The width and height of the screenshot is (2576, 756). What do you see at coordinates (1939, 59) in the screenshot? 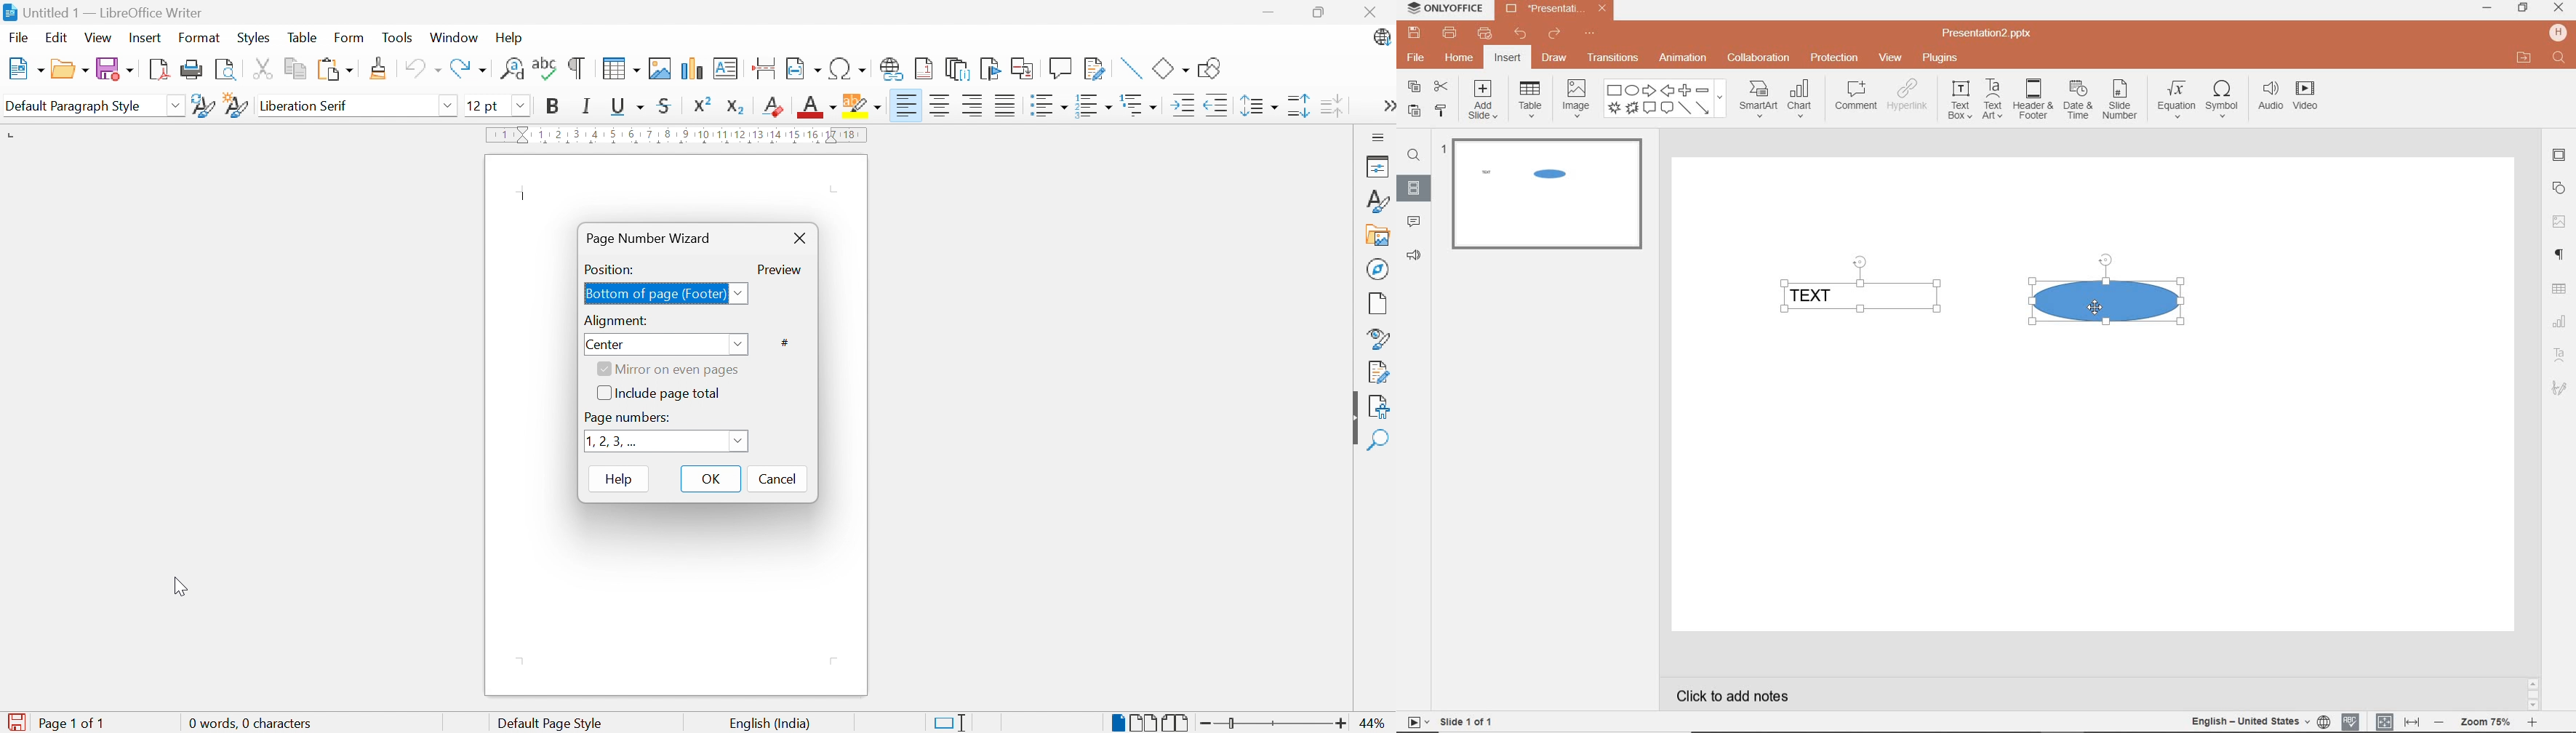
I see `plugins` at bounding box center [1939, 59].